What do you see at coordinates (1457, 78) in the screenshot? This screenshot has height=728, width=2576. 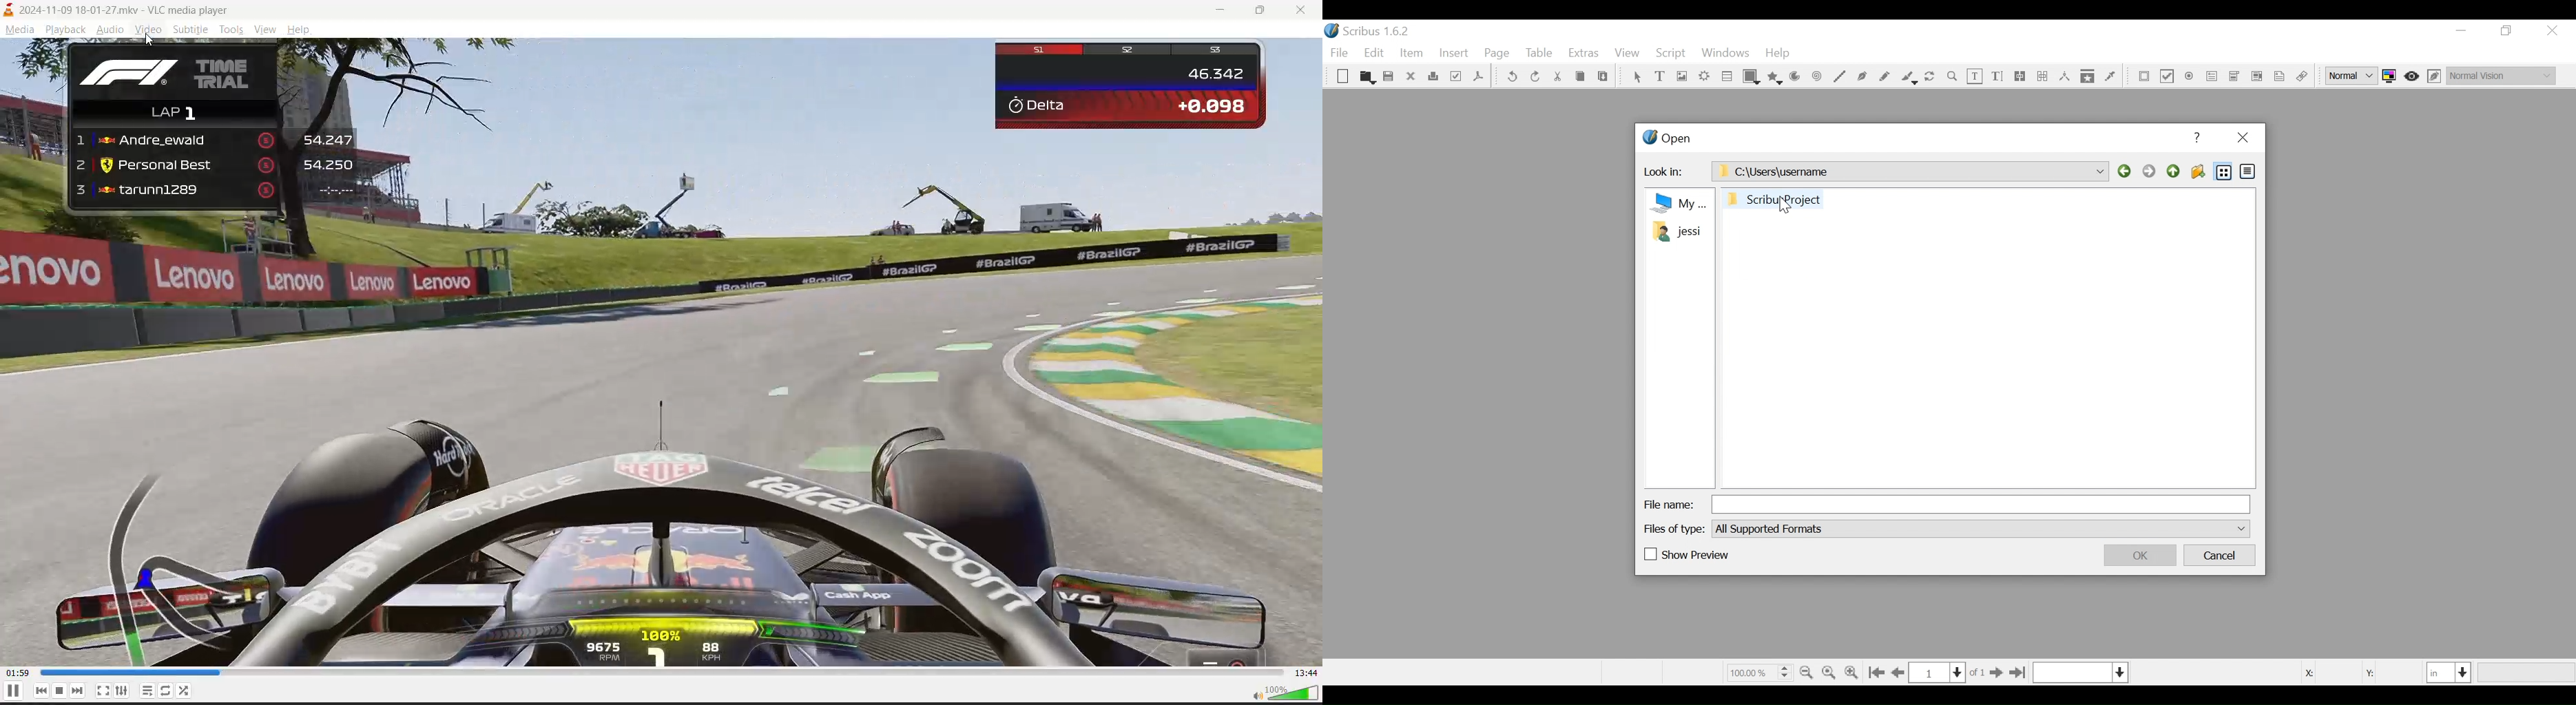 I see `Preflight Verifier` at bounding box center [1457, 78].